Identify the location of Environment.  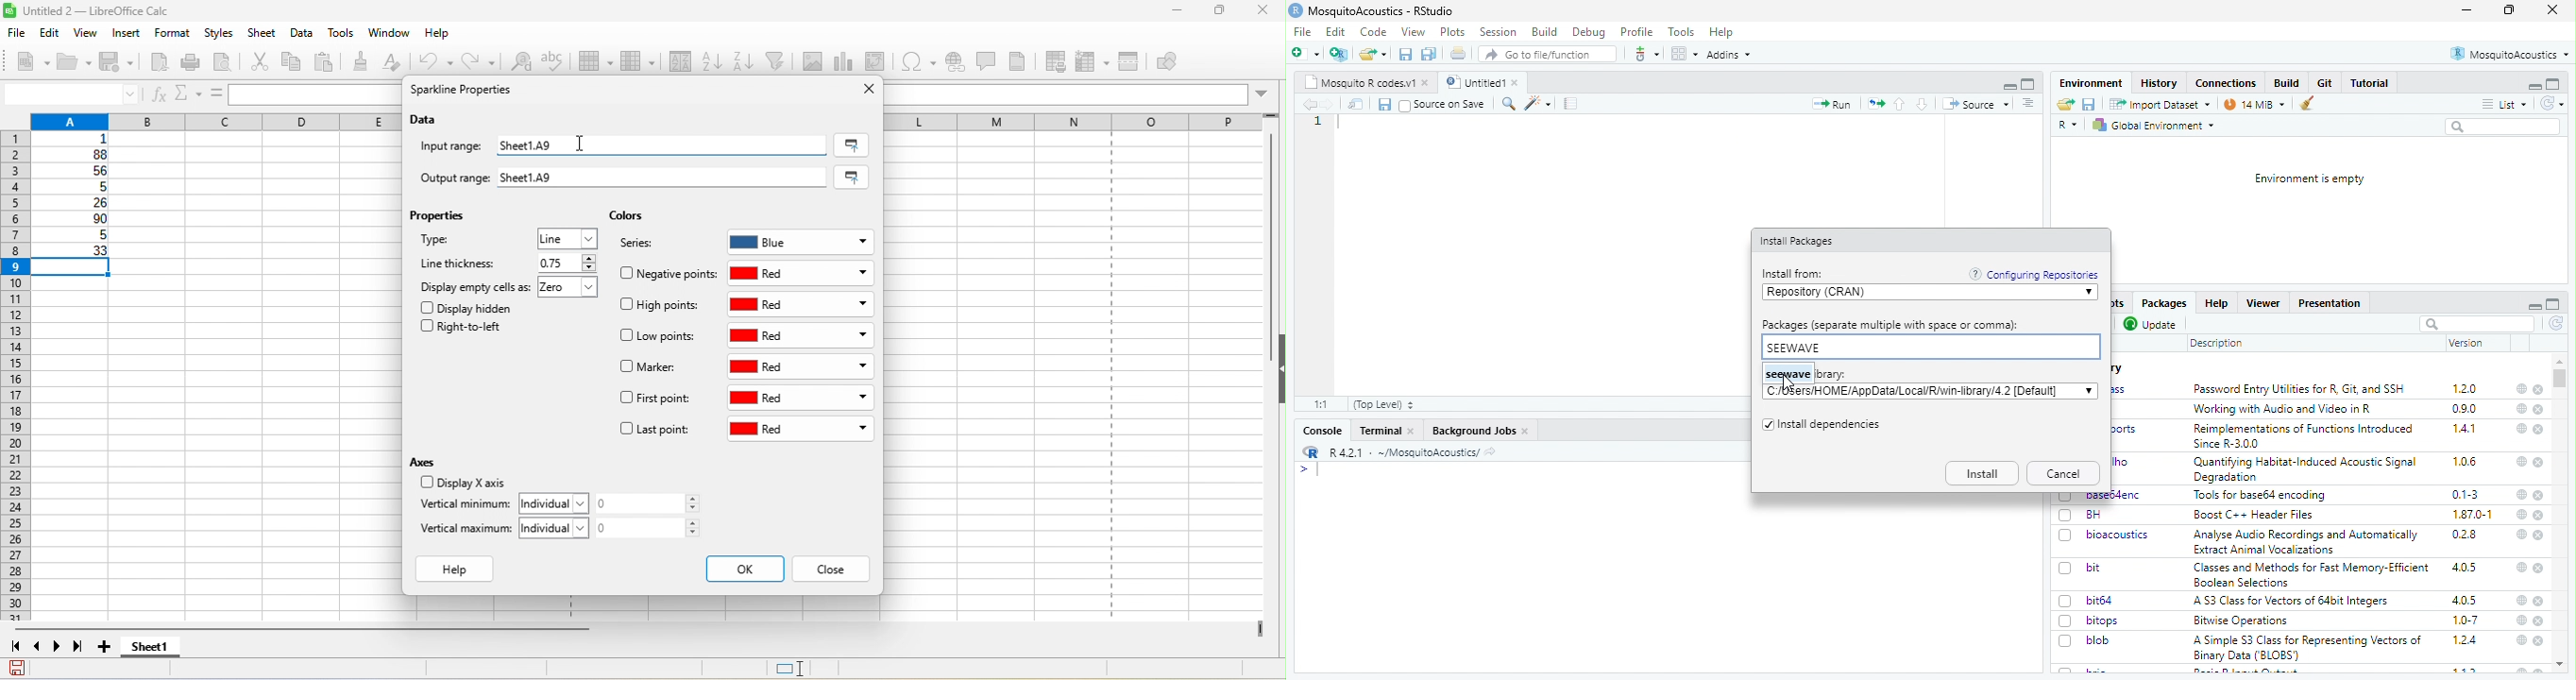
(2093, 83).